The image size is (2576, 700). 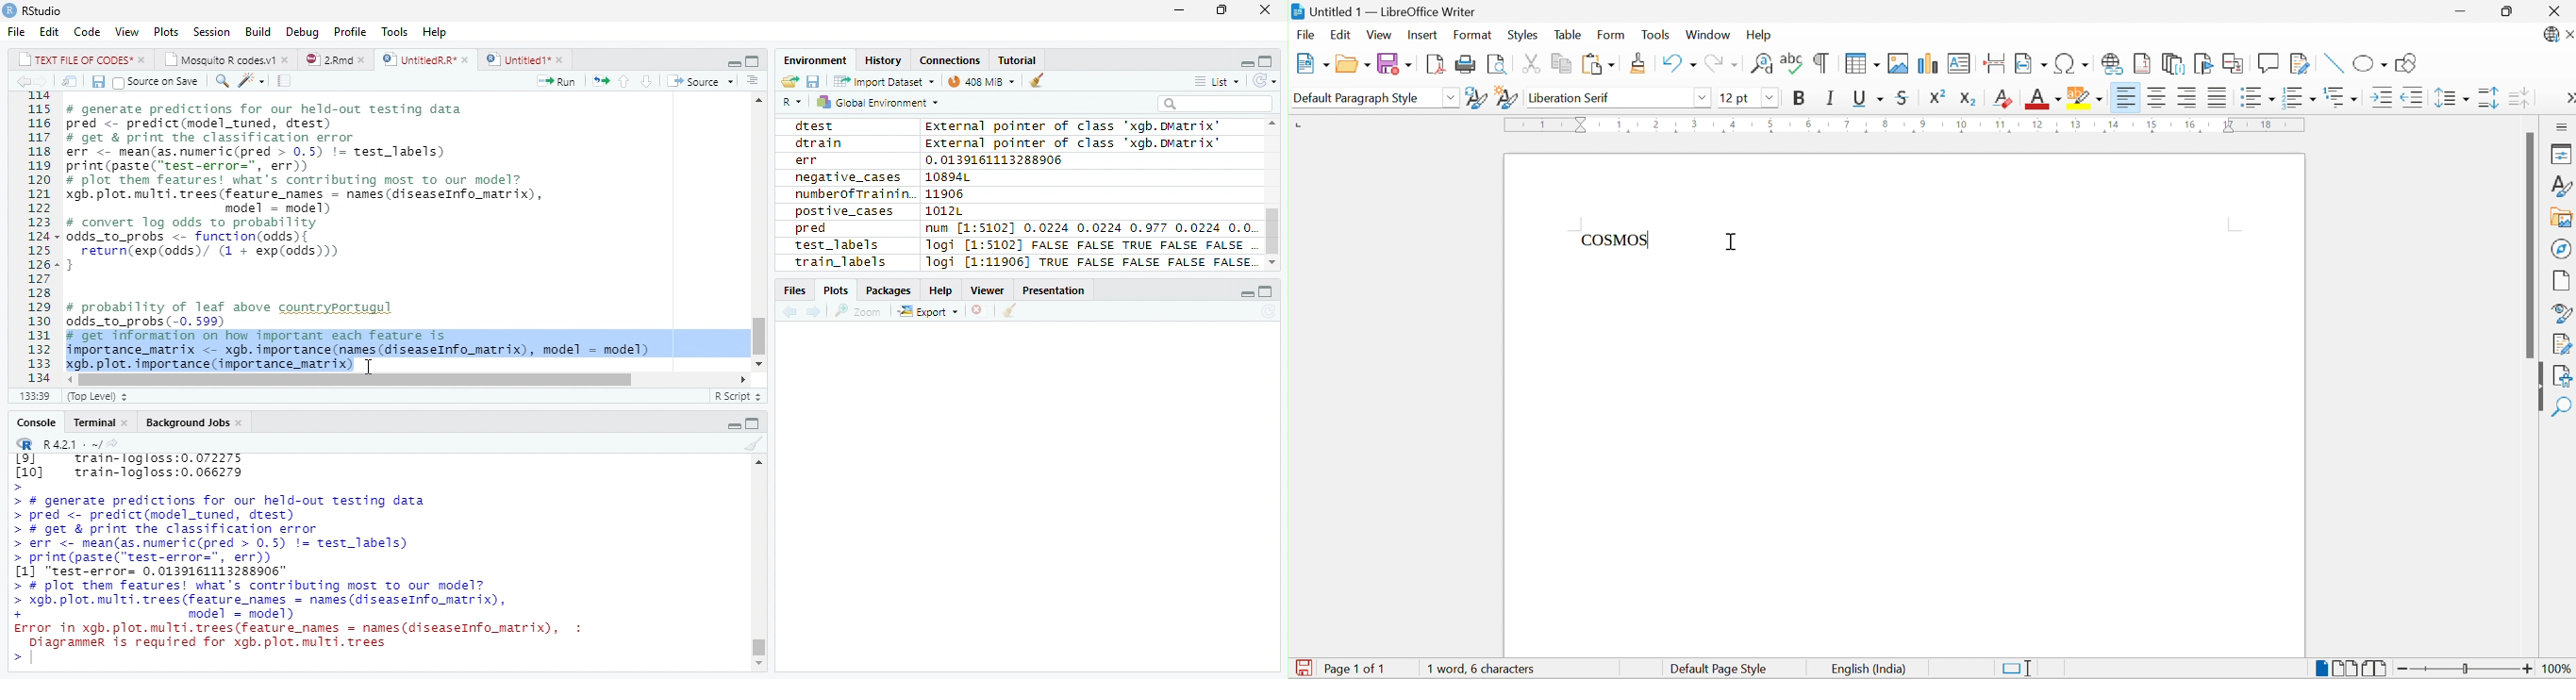 I want to click on History, so click(x=885, y=60).